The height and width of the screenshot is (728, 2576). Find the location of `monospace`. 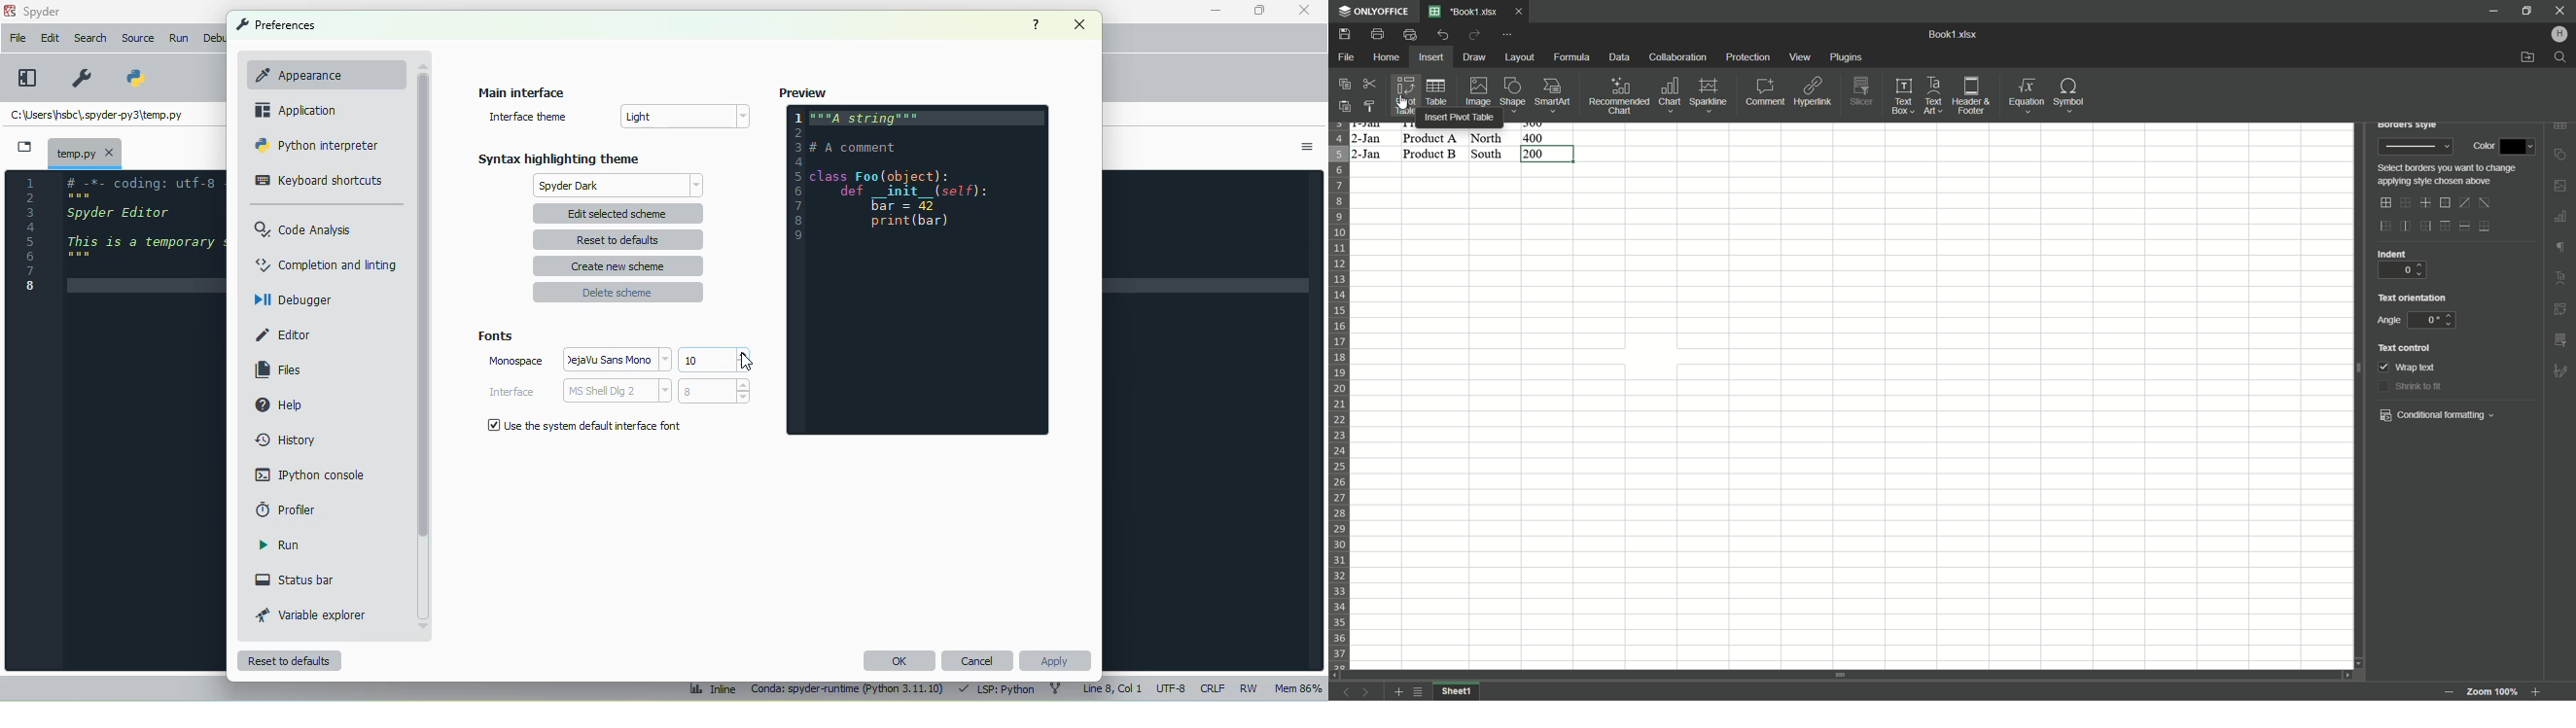

monospace is located at coordinates (515, 361).